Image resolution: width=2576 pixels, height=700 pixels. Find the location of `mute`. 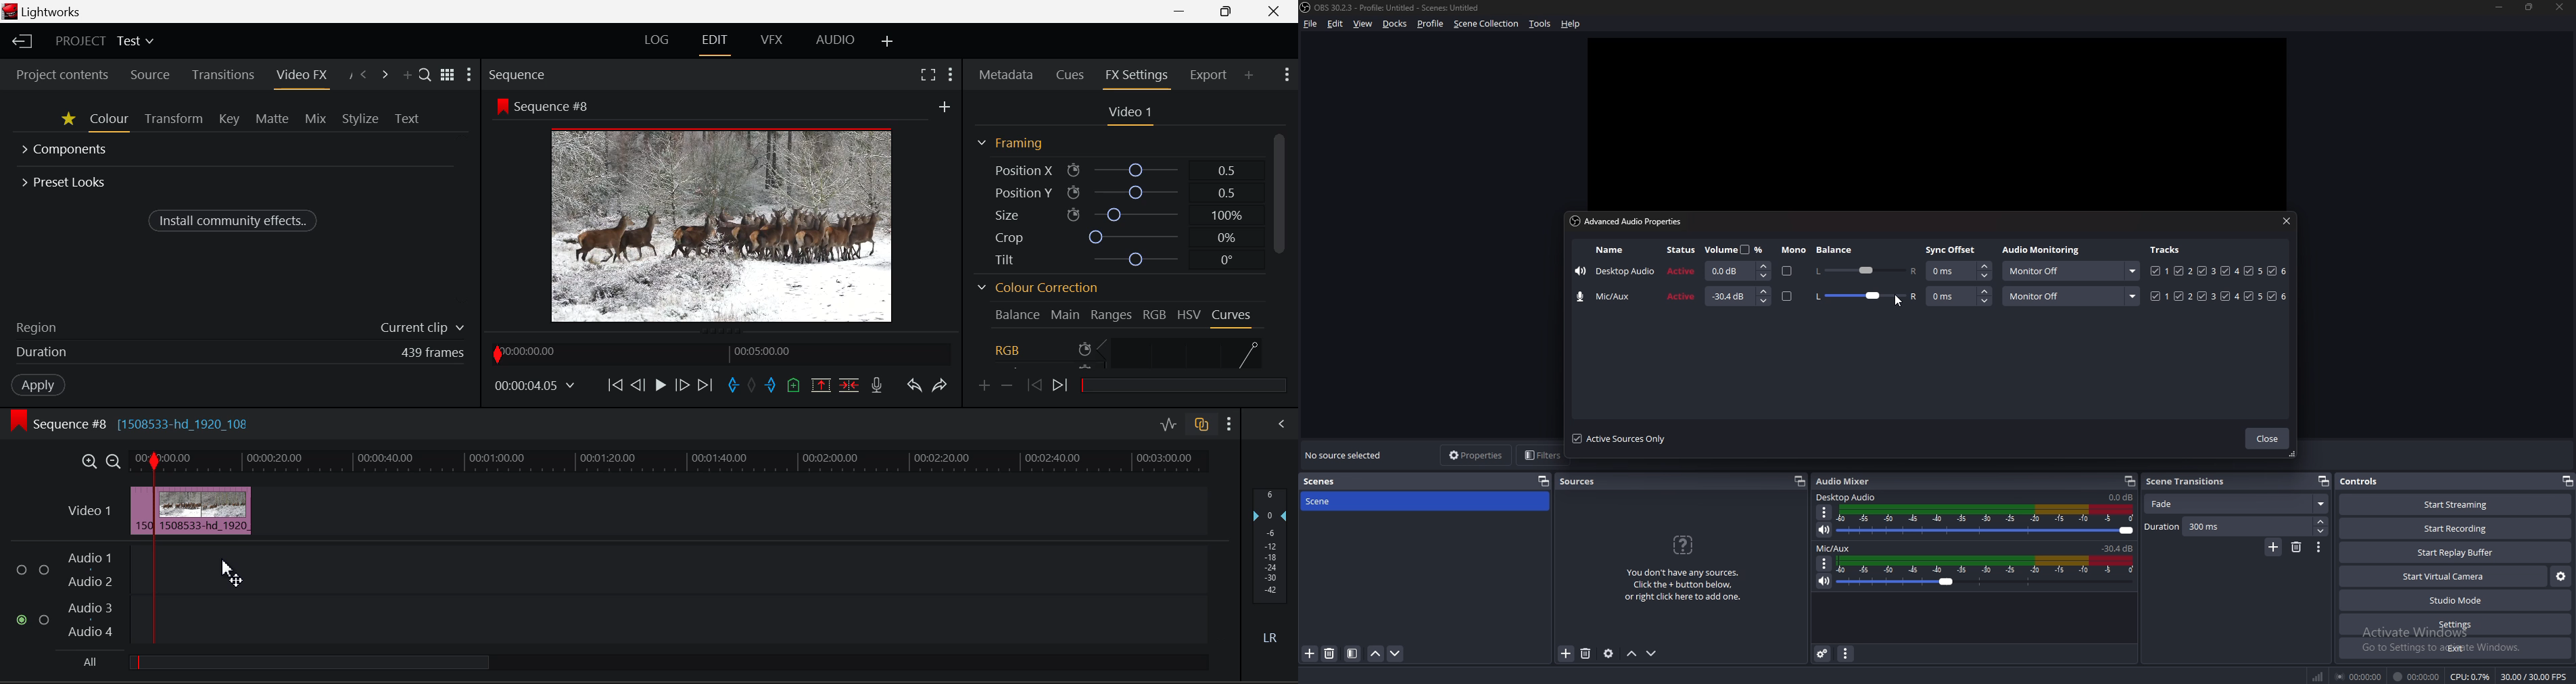

mute is located at coordinates (1825, 529).